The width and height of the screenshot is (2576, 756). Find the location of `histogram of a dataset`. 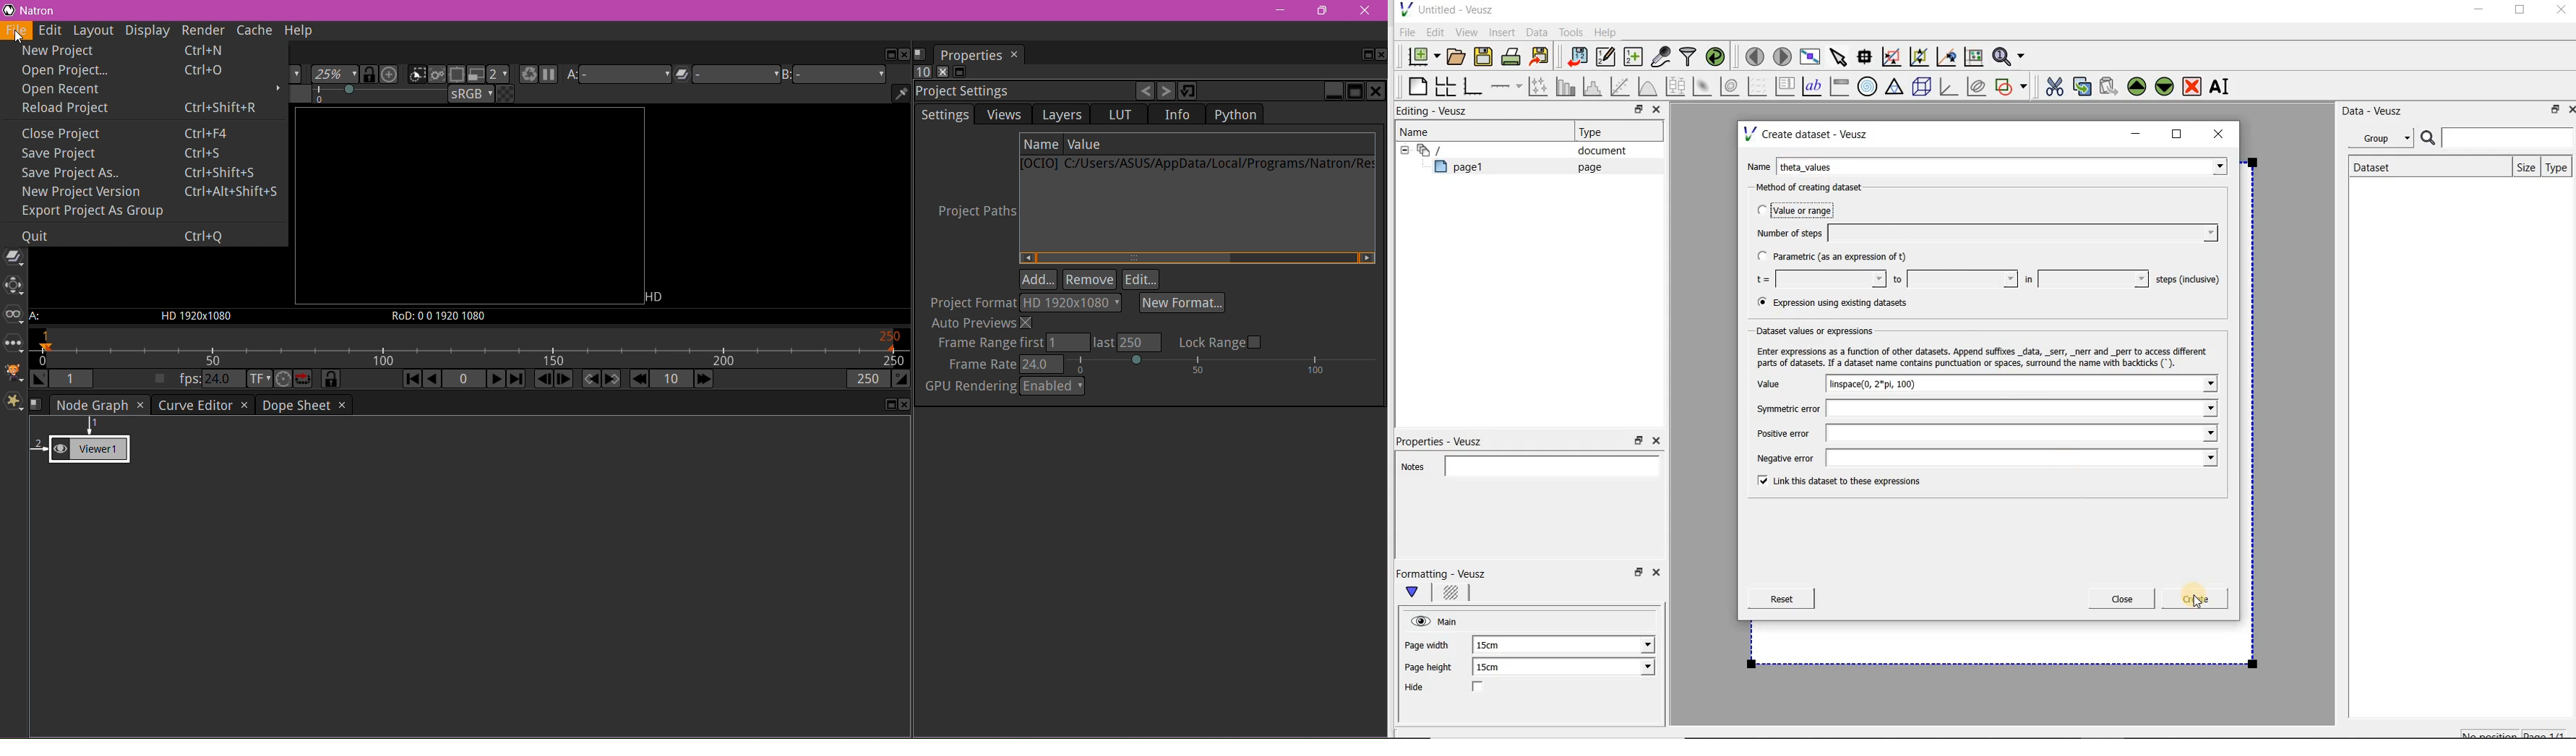

histogram of a dataset is located at coordinates (1594, 86).